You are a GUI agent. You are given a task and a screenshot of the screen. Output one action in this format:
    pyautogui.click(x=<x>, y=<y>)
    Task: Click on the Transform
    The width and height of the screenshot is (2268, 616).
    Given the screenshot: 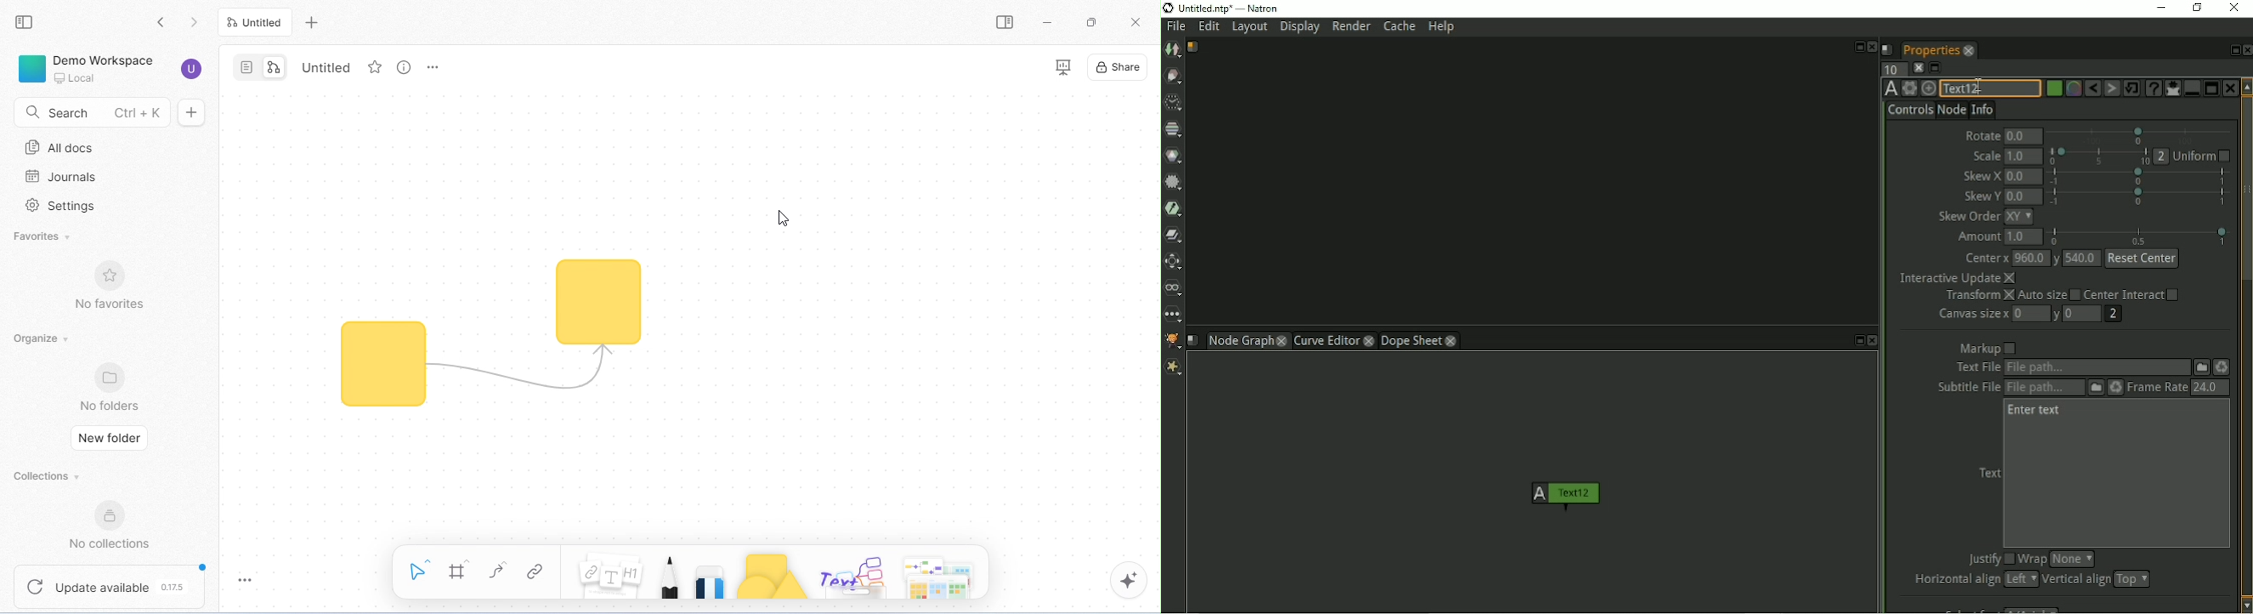 What is the action you would take?
    pyautogui.click(x=1175, y=262)
    